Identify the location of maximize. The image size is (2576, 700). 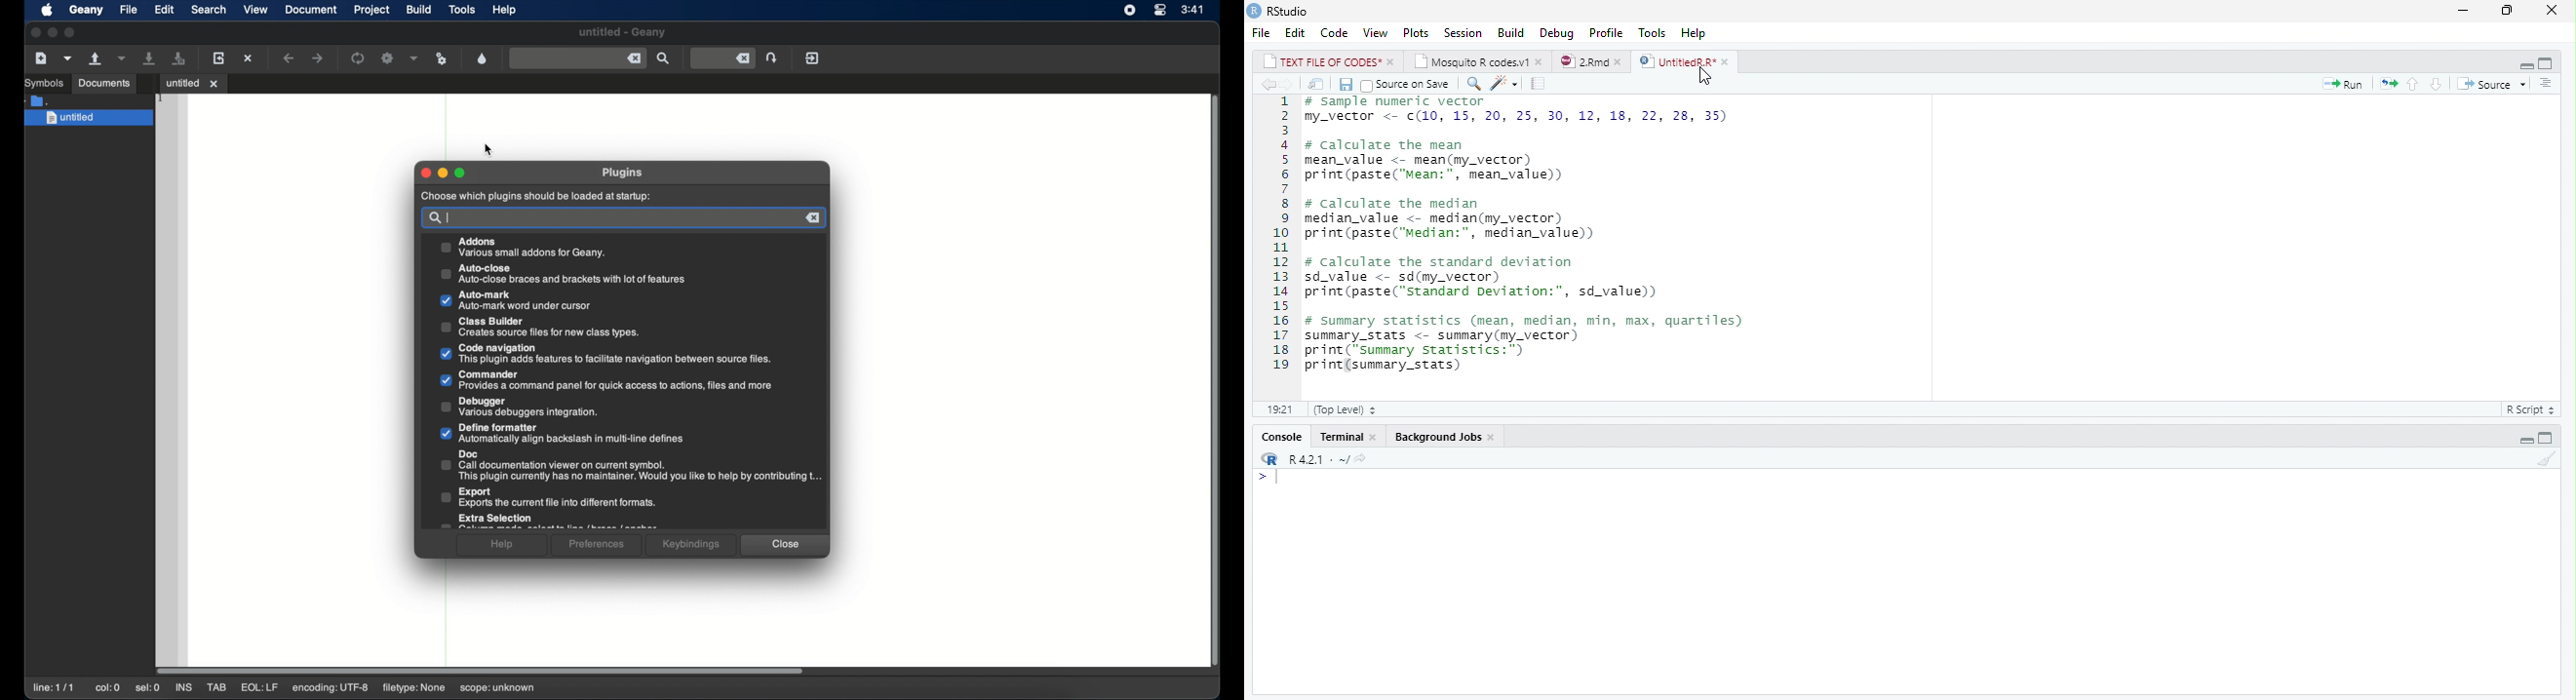
(2545, 439).